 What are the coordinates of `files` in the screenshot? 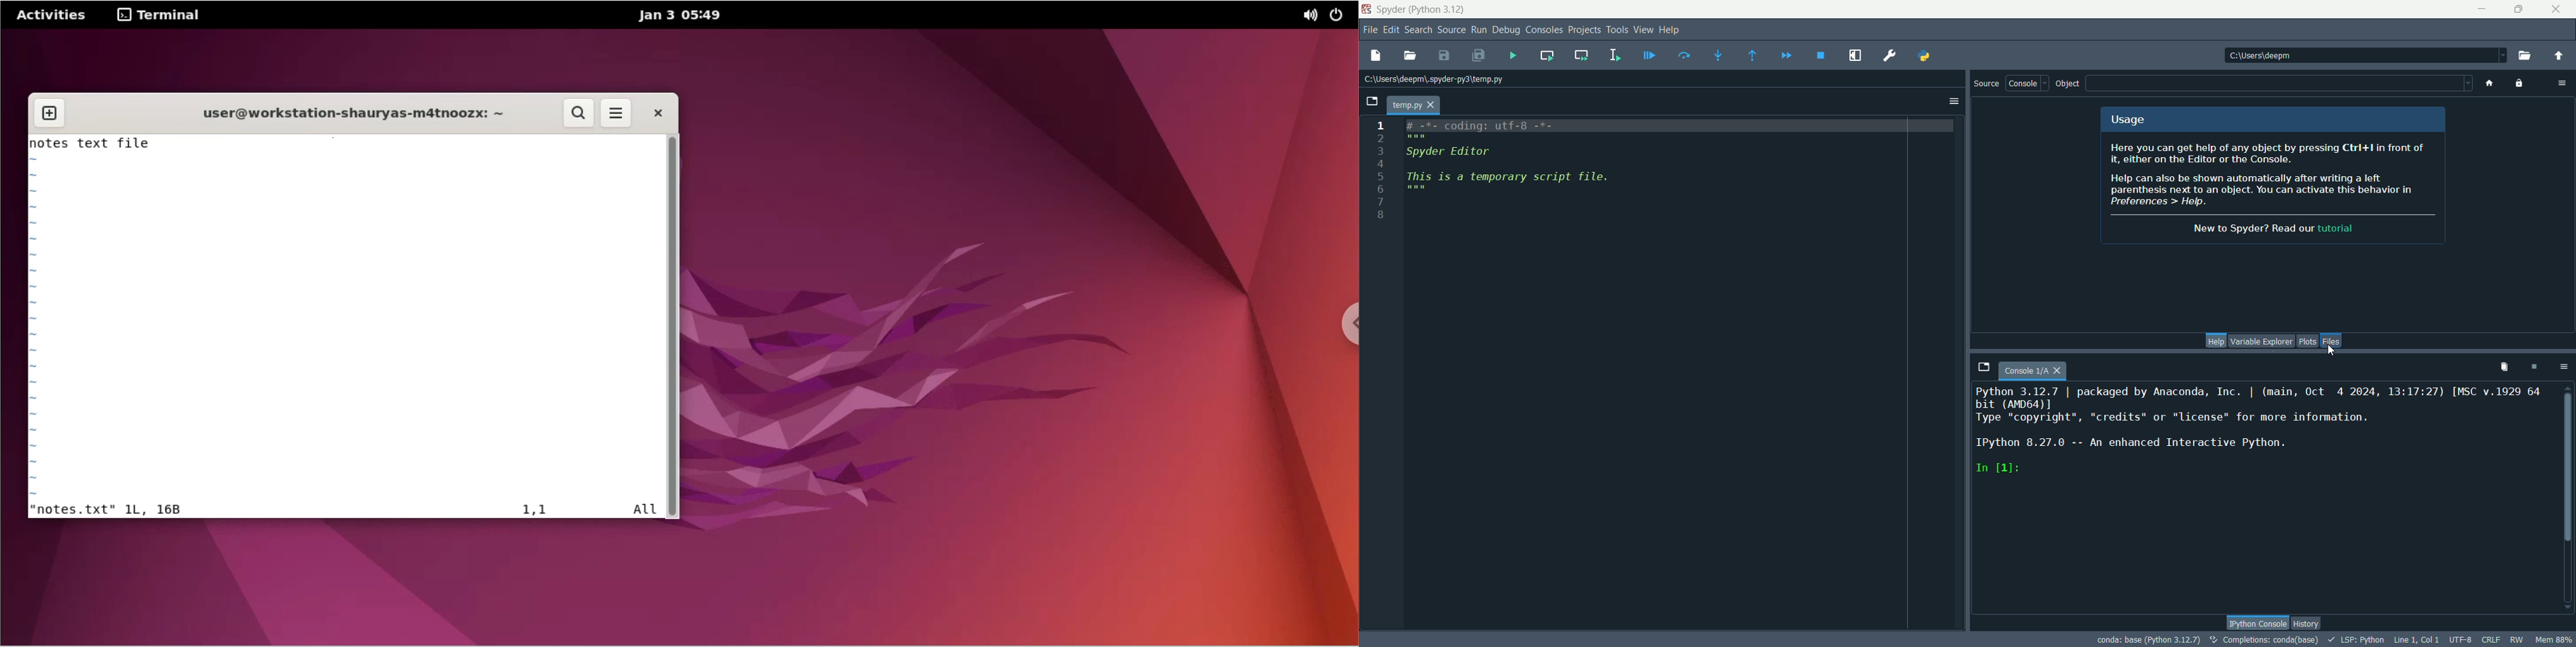 It's located at (2332, 341).